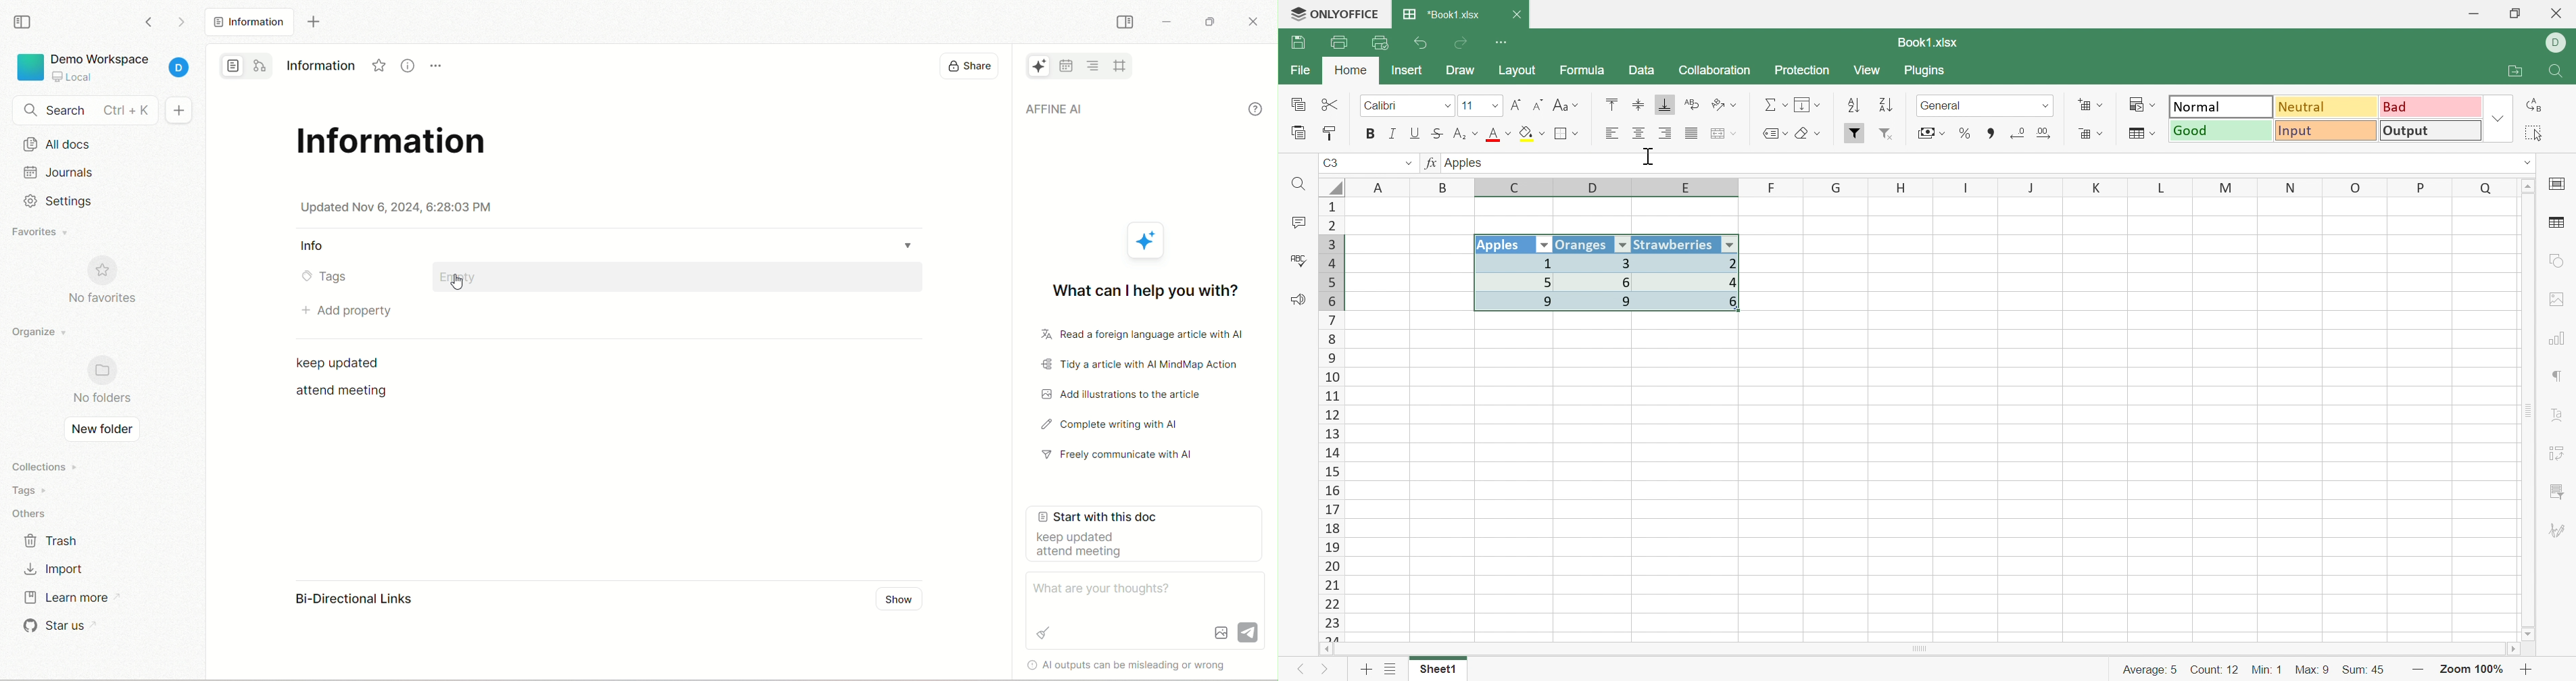 This screenshot has width=2576, height=700. Describe the element at coordinates (2089, 135) in the screenshot. I see `Delete cells` at that location.